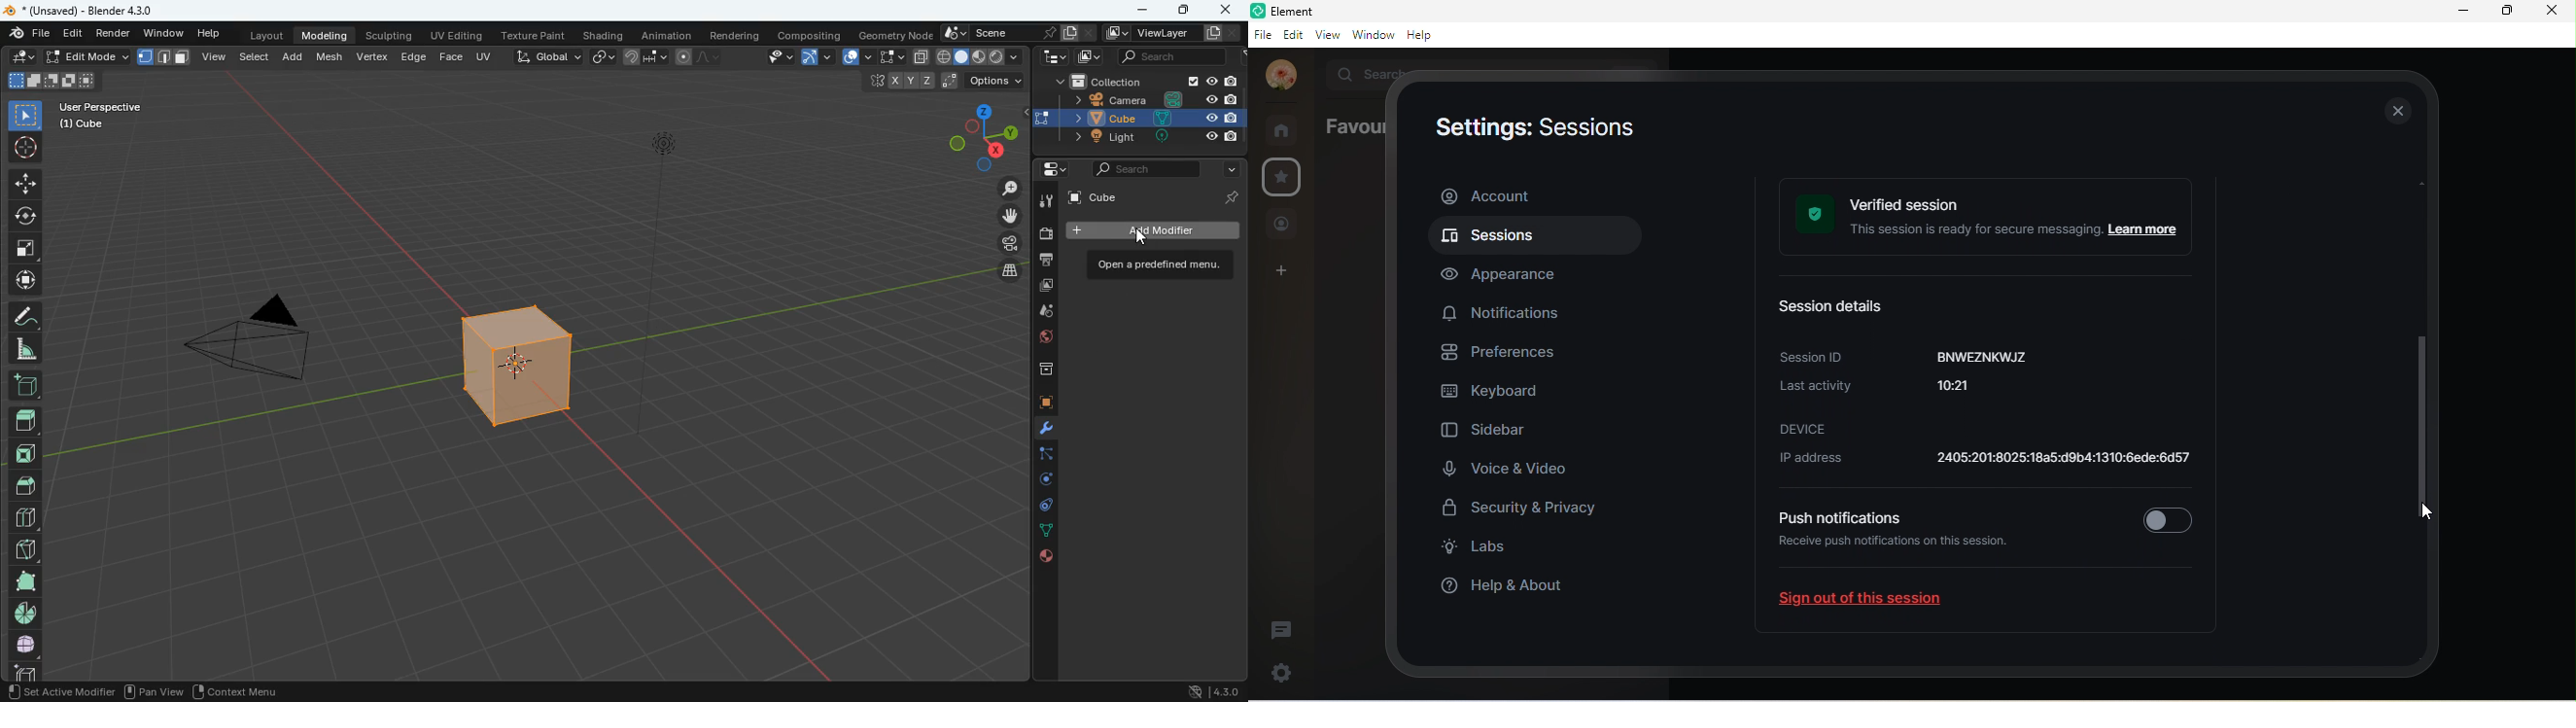  I want to click on cursor, so click(1140, 239).